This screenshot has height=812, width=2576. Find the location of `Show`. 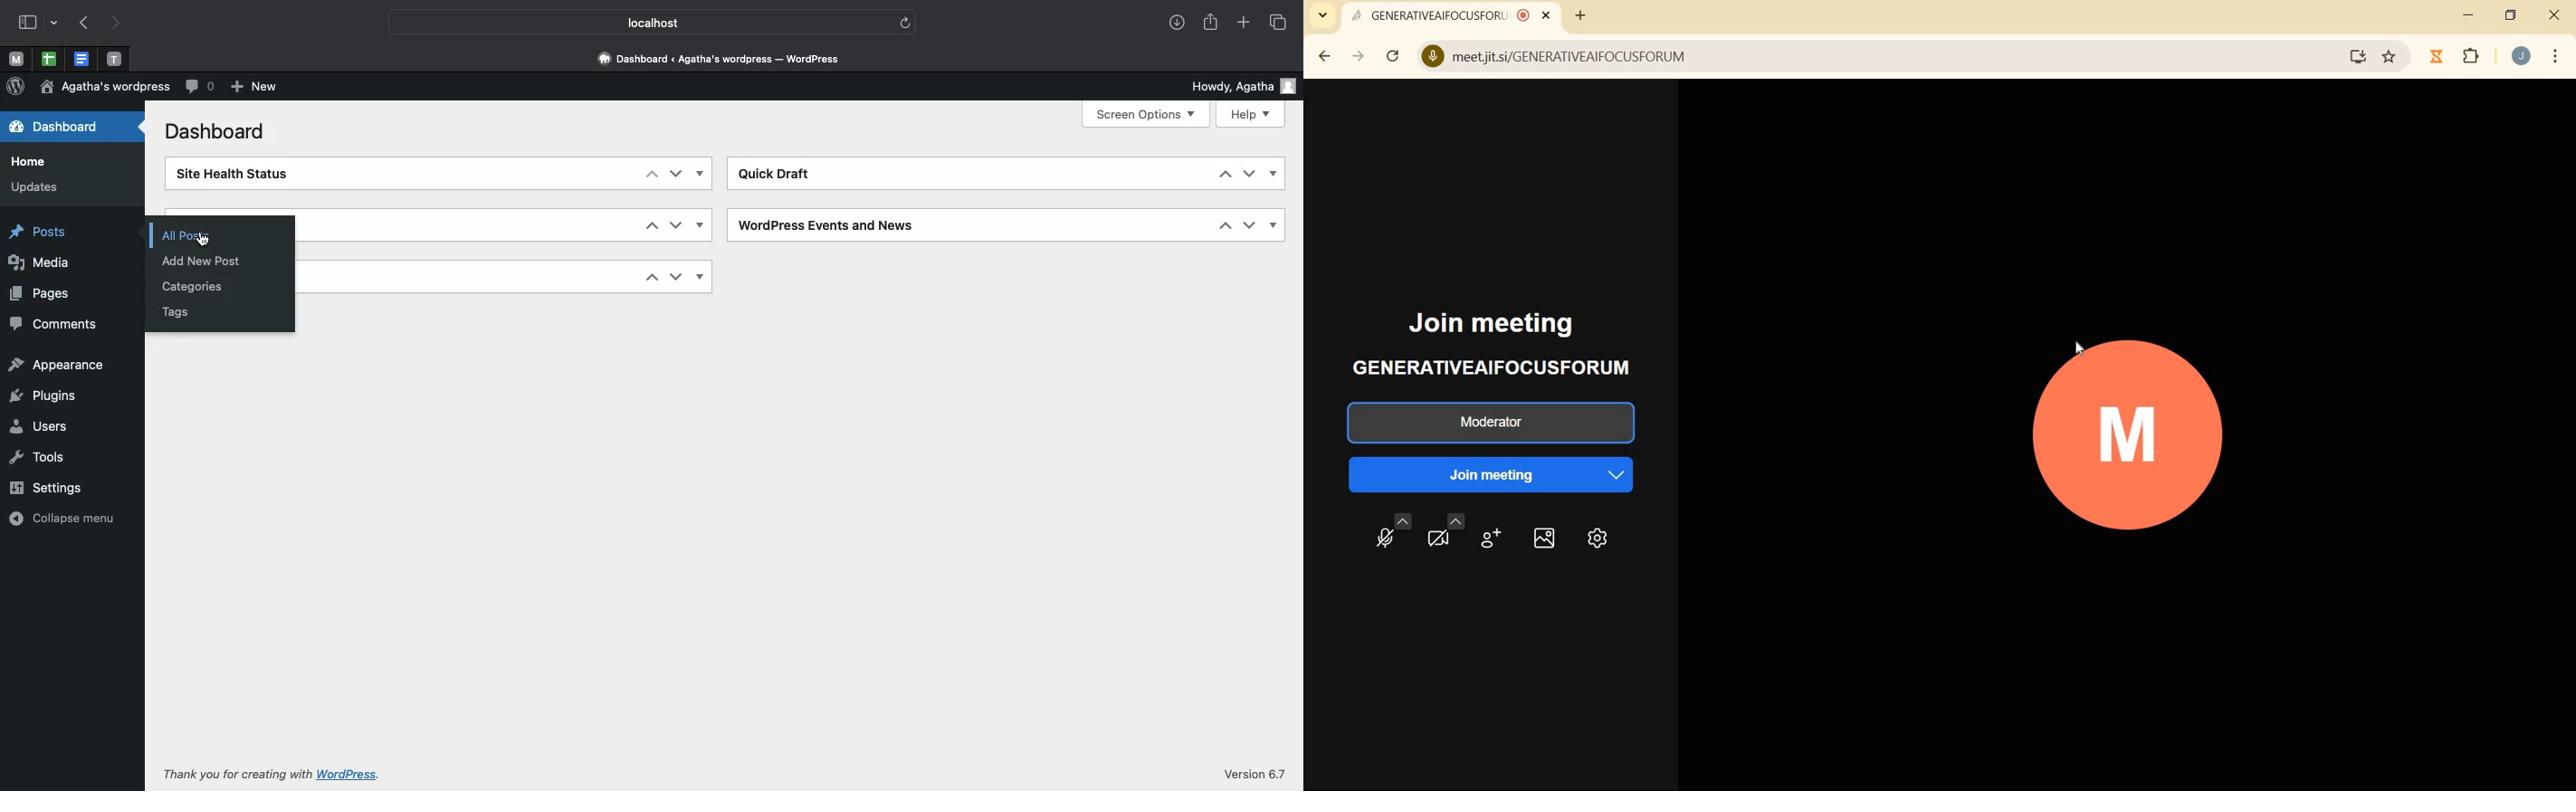

Show is located at coordinates (1273, 174).